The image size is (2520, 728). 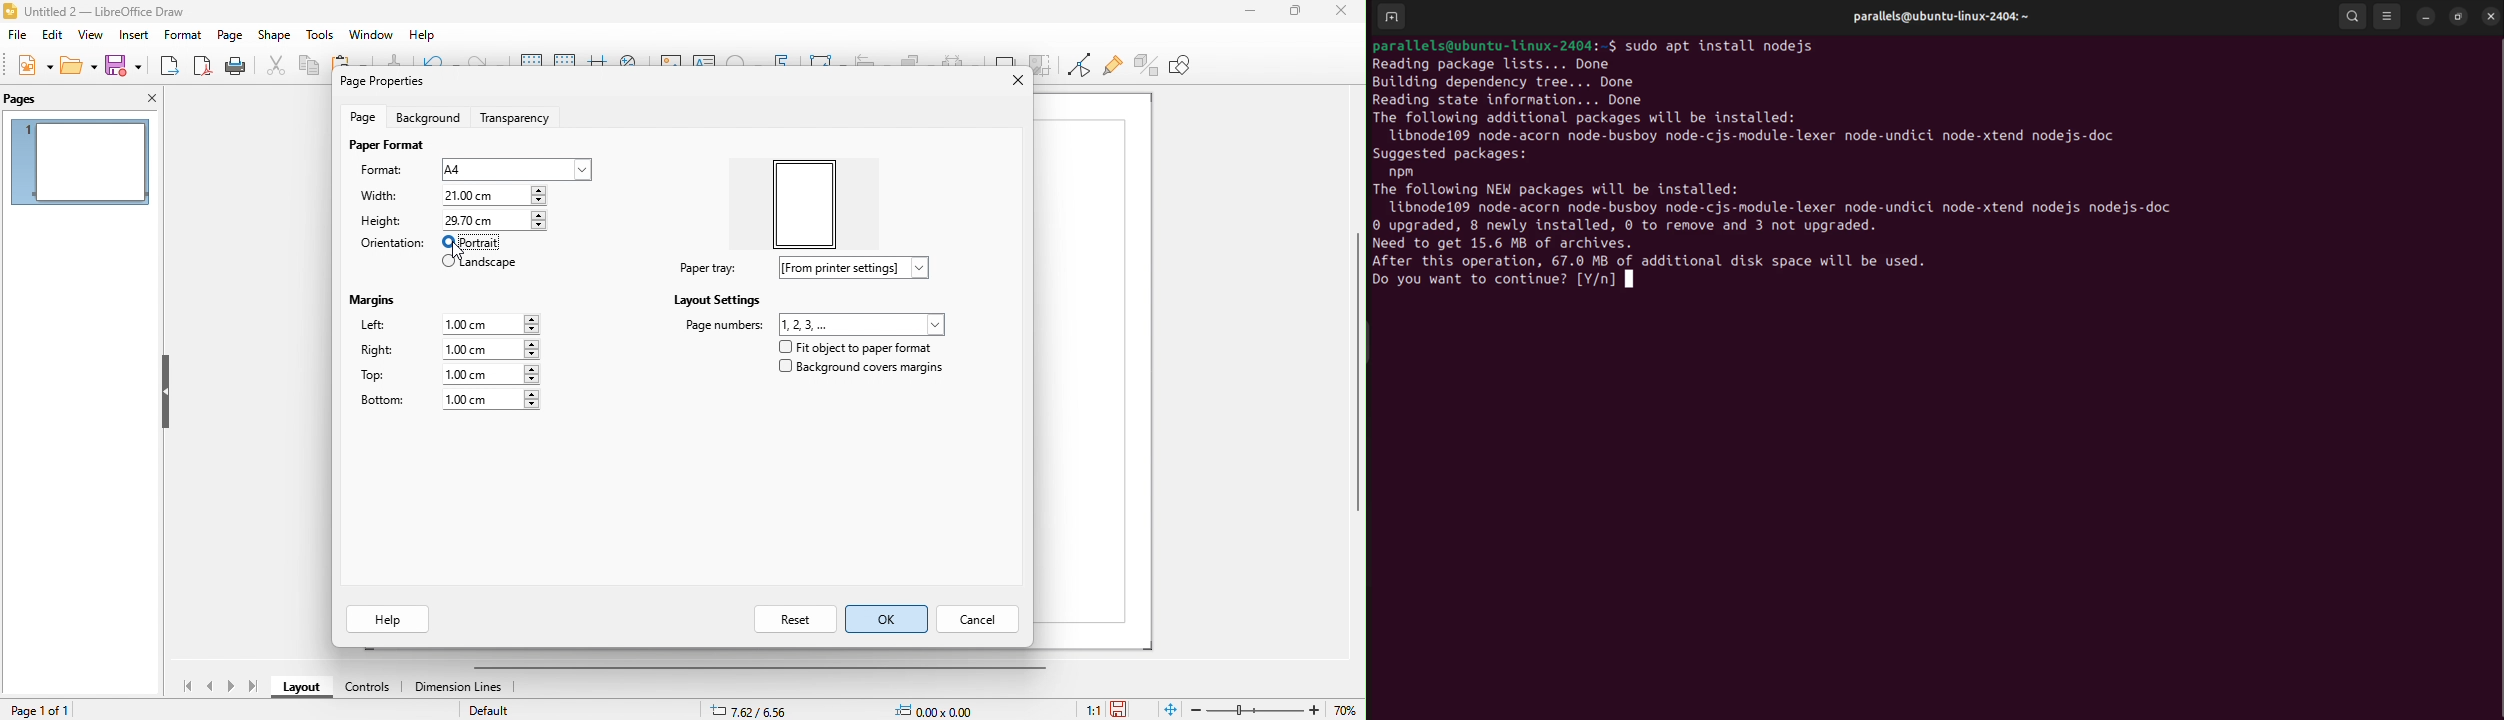 What do you see at coordinates (79, 66) in the screenshot?
I see `open` at bounding box center [79, 66].